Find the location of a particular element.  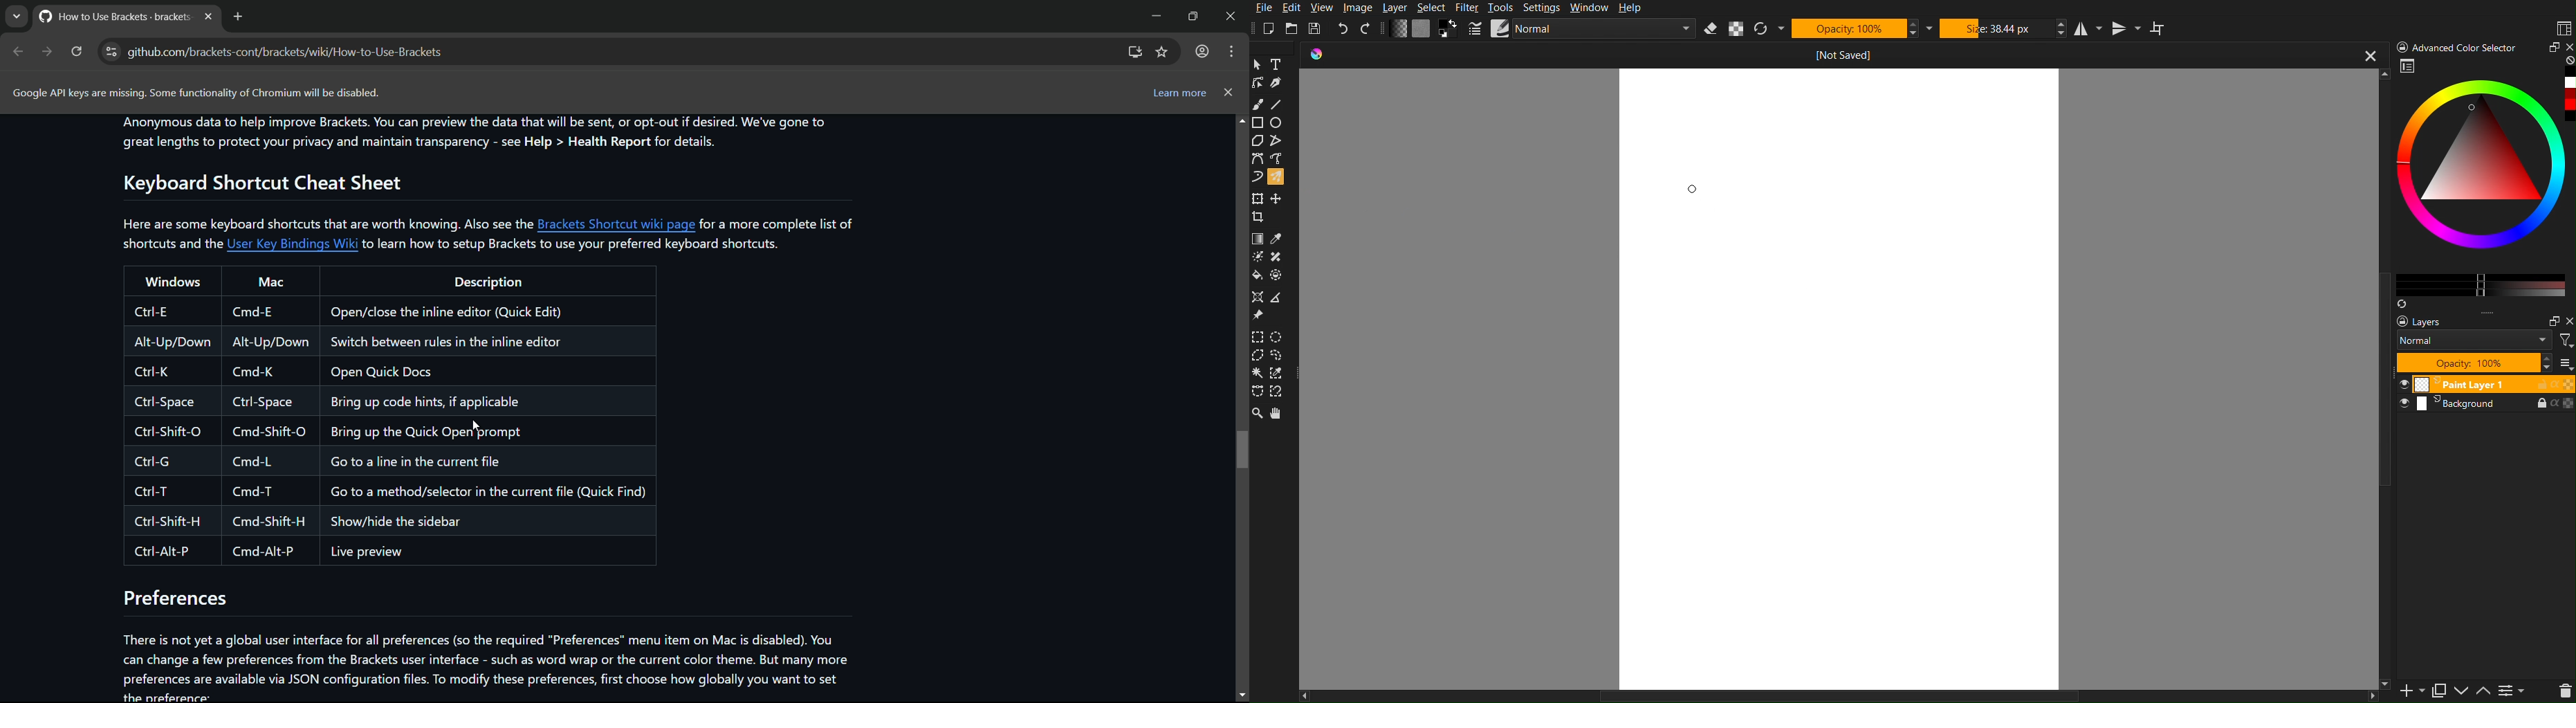

more is located at coordinates (2499, 313).